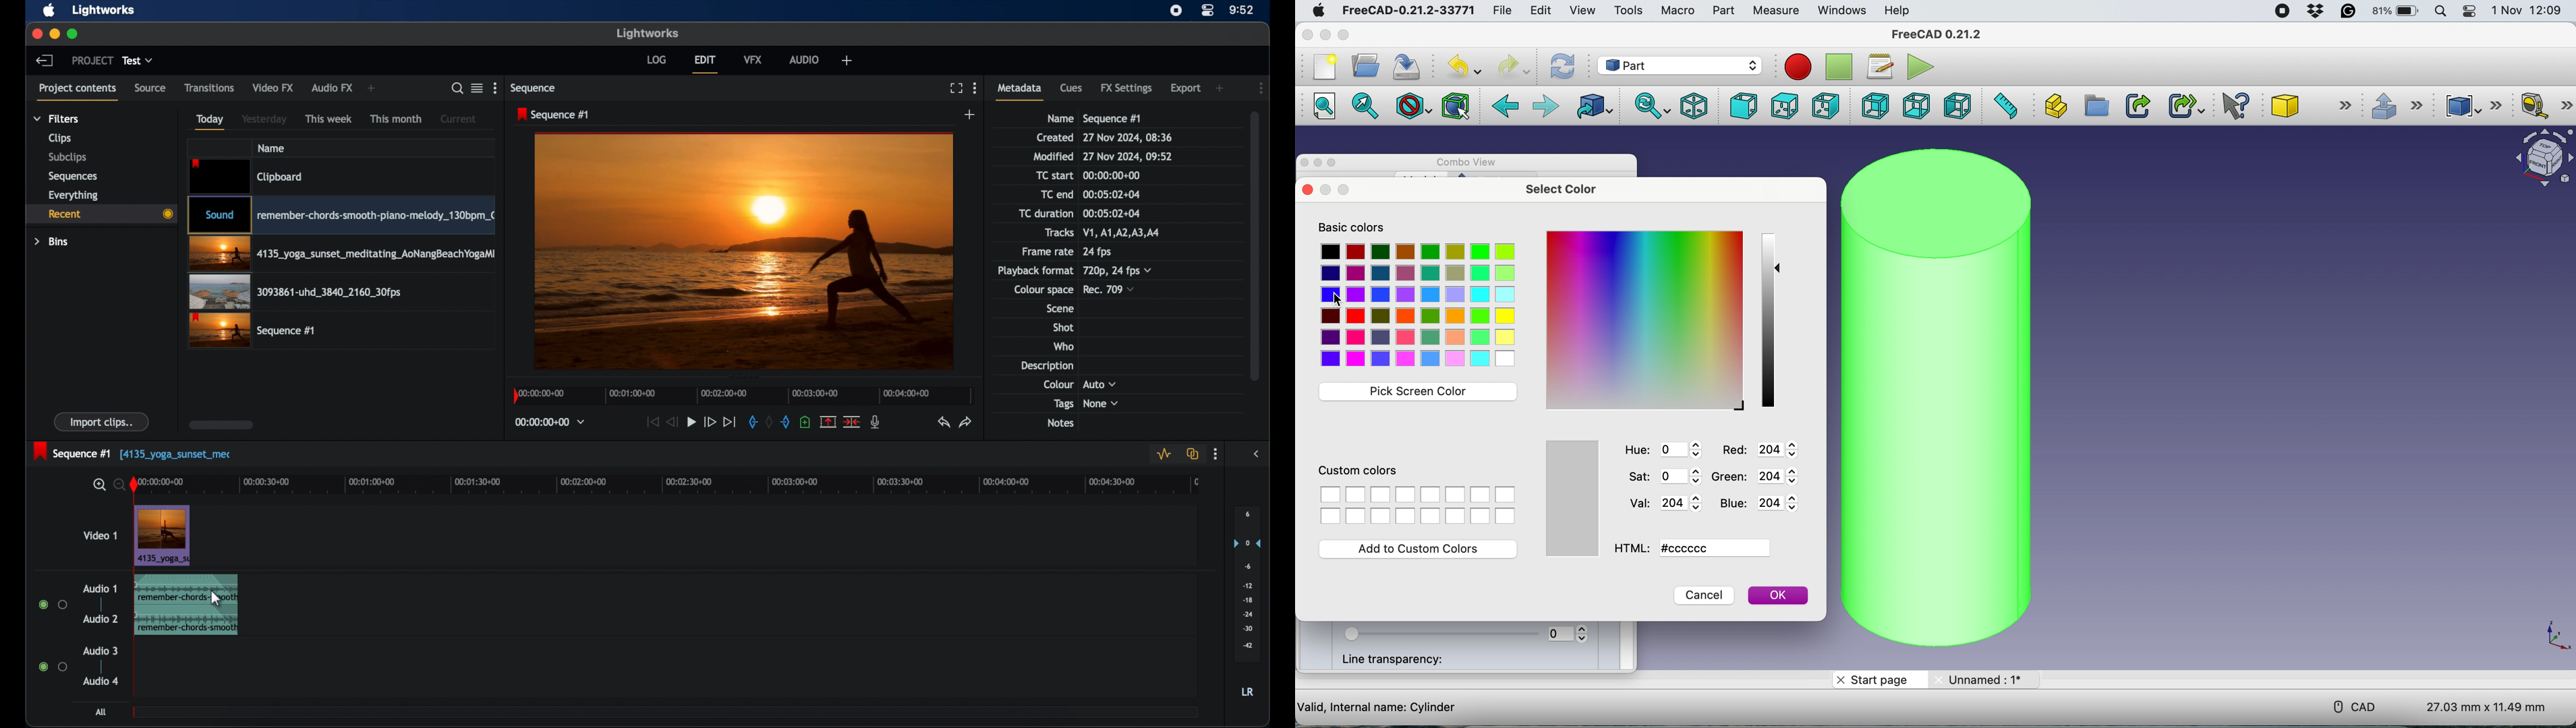  I want to click on video 1, so click(98, 535).